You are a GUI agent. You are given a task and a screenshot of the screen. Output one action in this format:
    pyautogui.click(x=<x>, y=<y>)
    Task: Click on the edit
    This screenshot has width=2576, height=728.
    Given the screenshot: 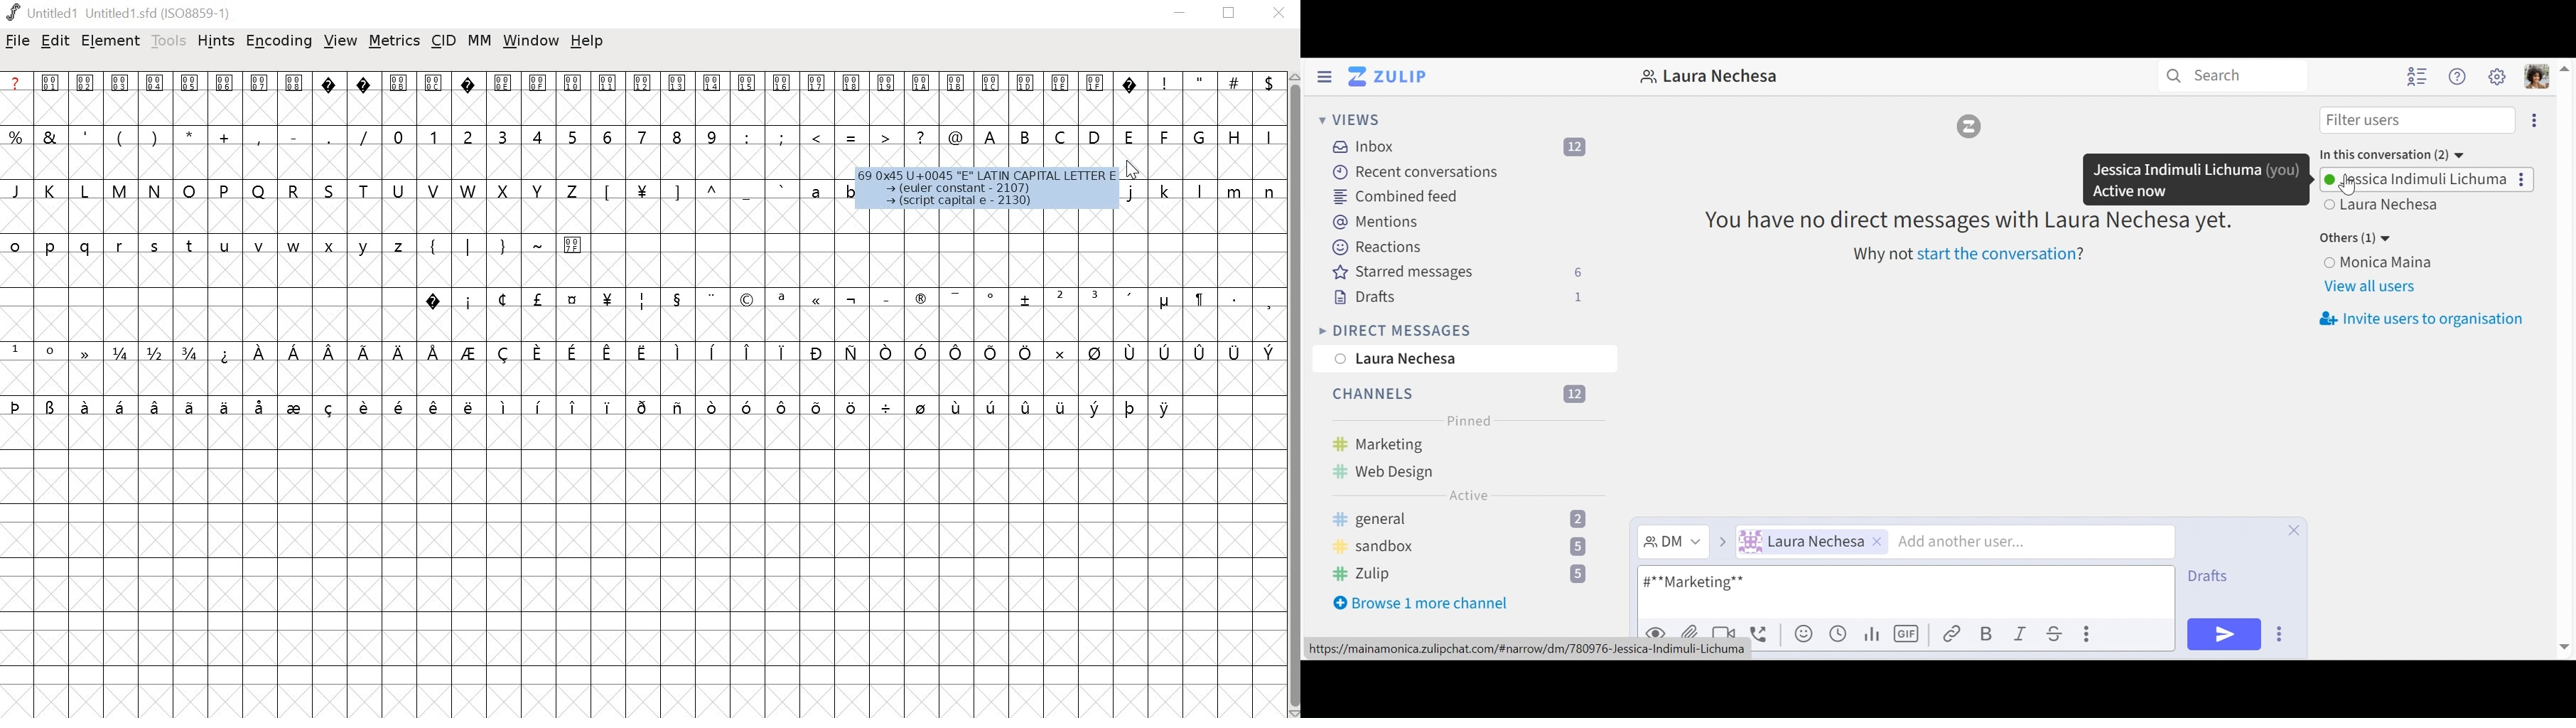 What is the action you would take?
    pyautogui.click(x=56, y=41)
    